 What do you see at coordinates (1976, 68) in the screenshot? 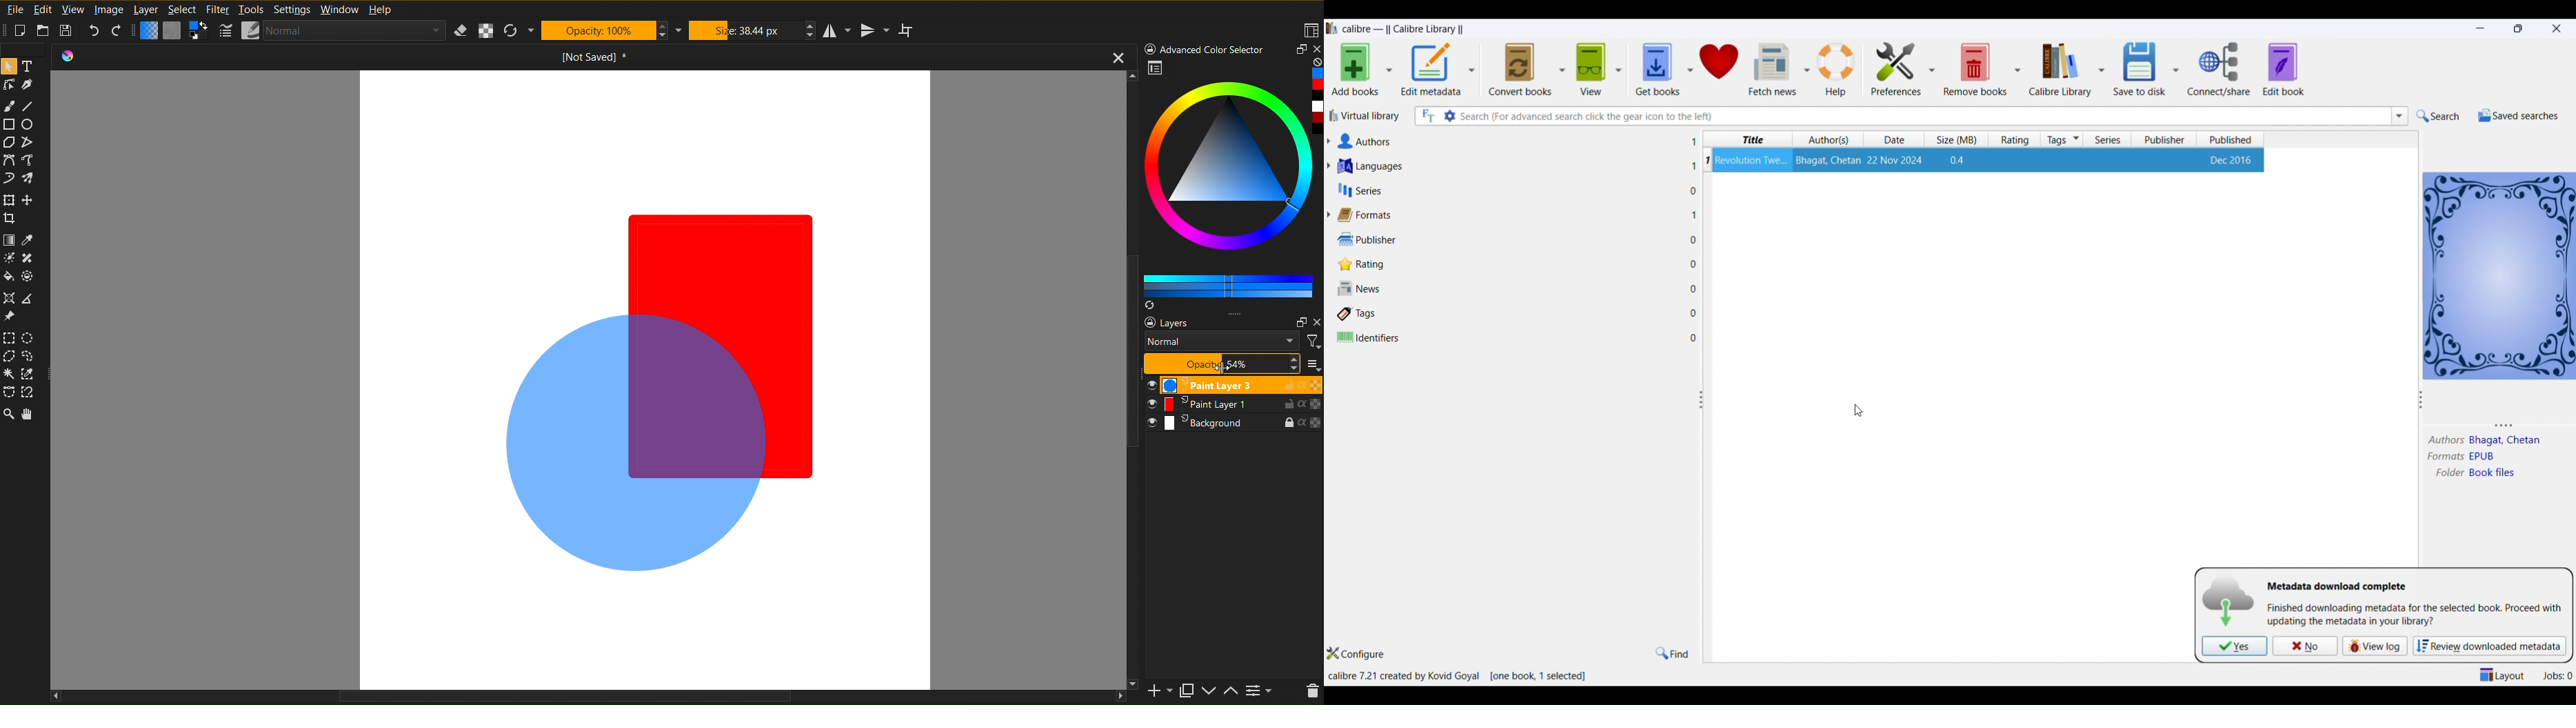
I see `remove books` at bounding box center [1976, 68].